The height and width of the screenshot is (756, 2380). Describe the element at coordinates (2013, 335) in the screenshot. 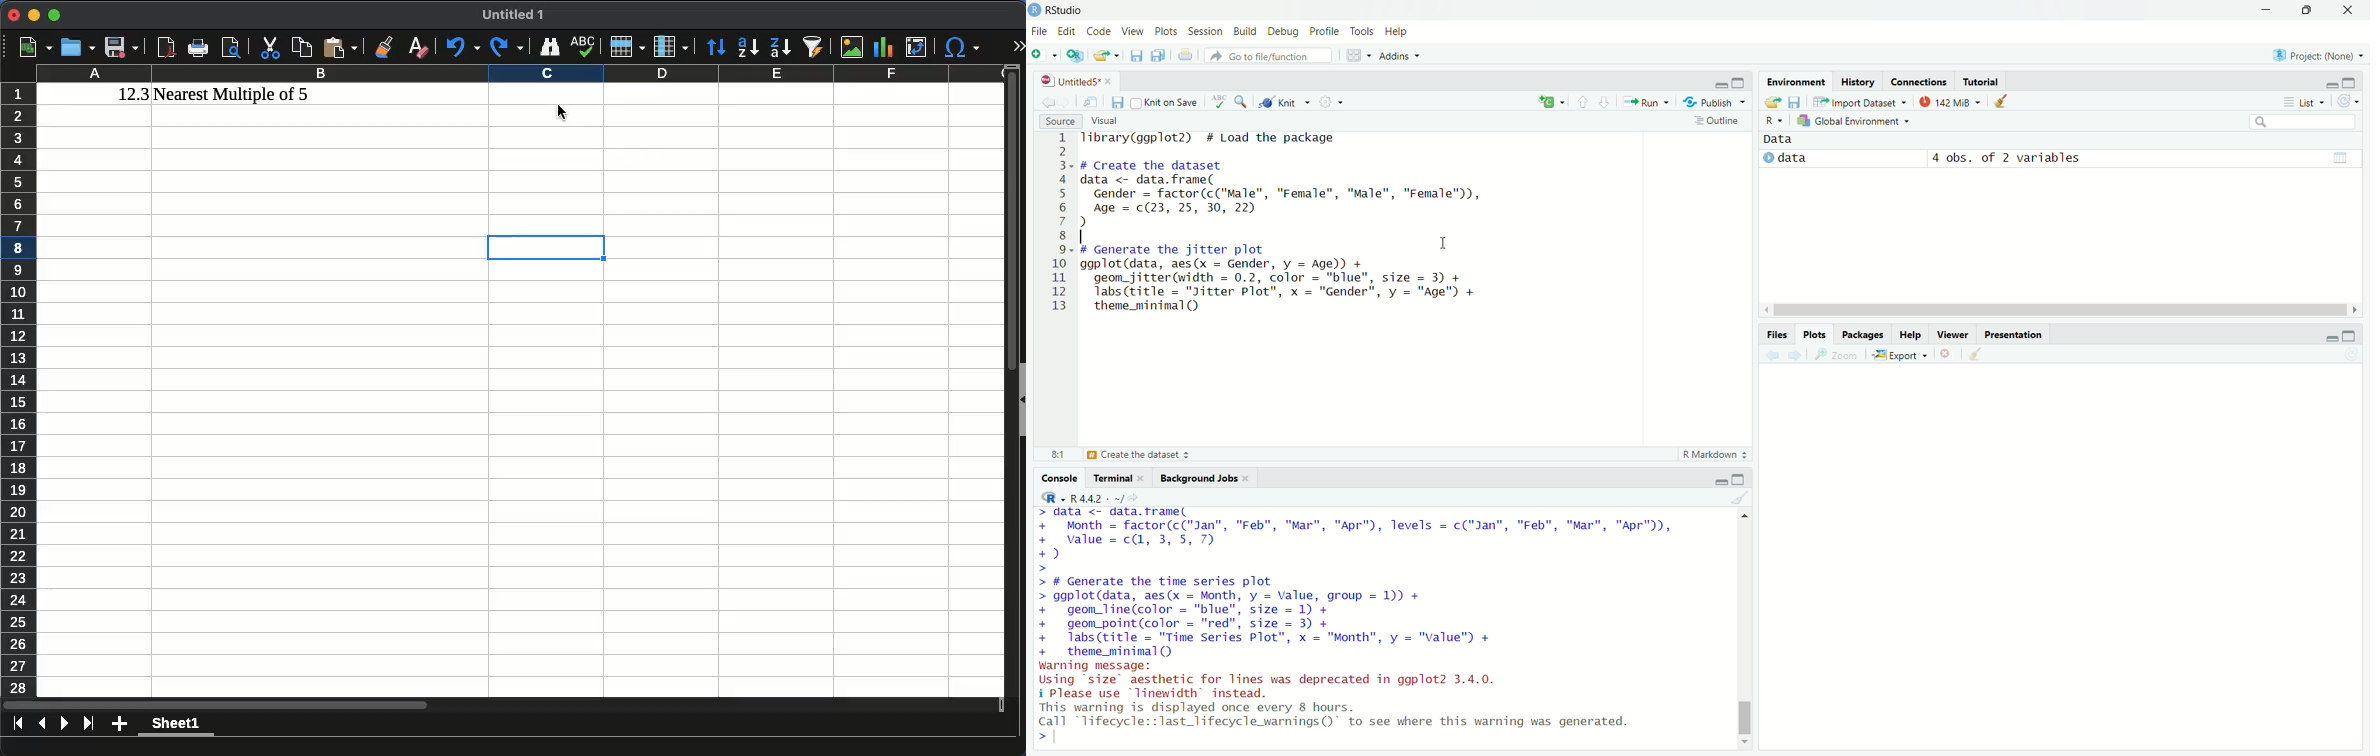

I see `presentation` at that location.